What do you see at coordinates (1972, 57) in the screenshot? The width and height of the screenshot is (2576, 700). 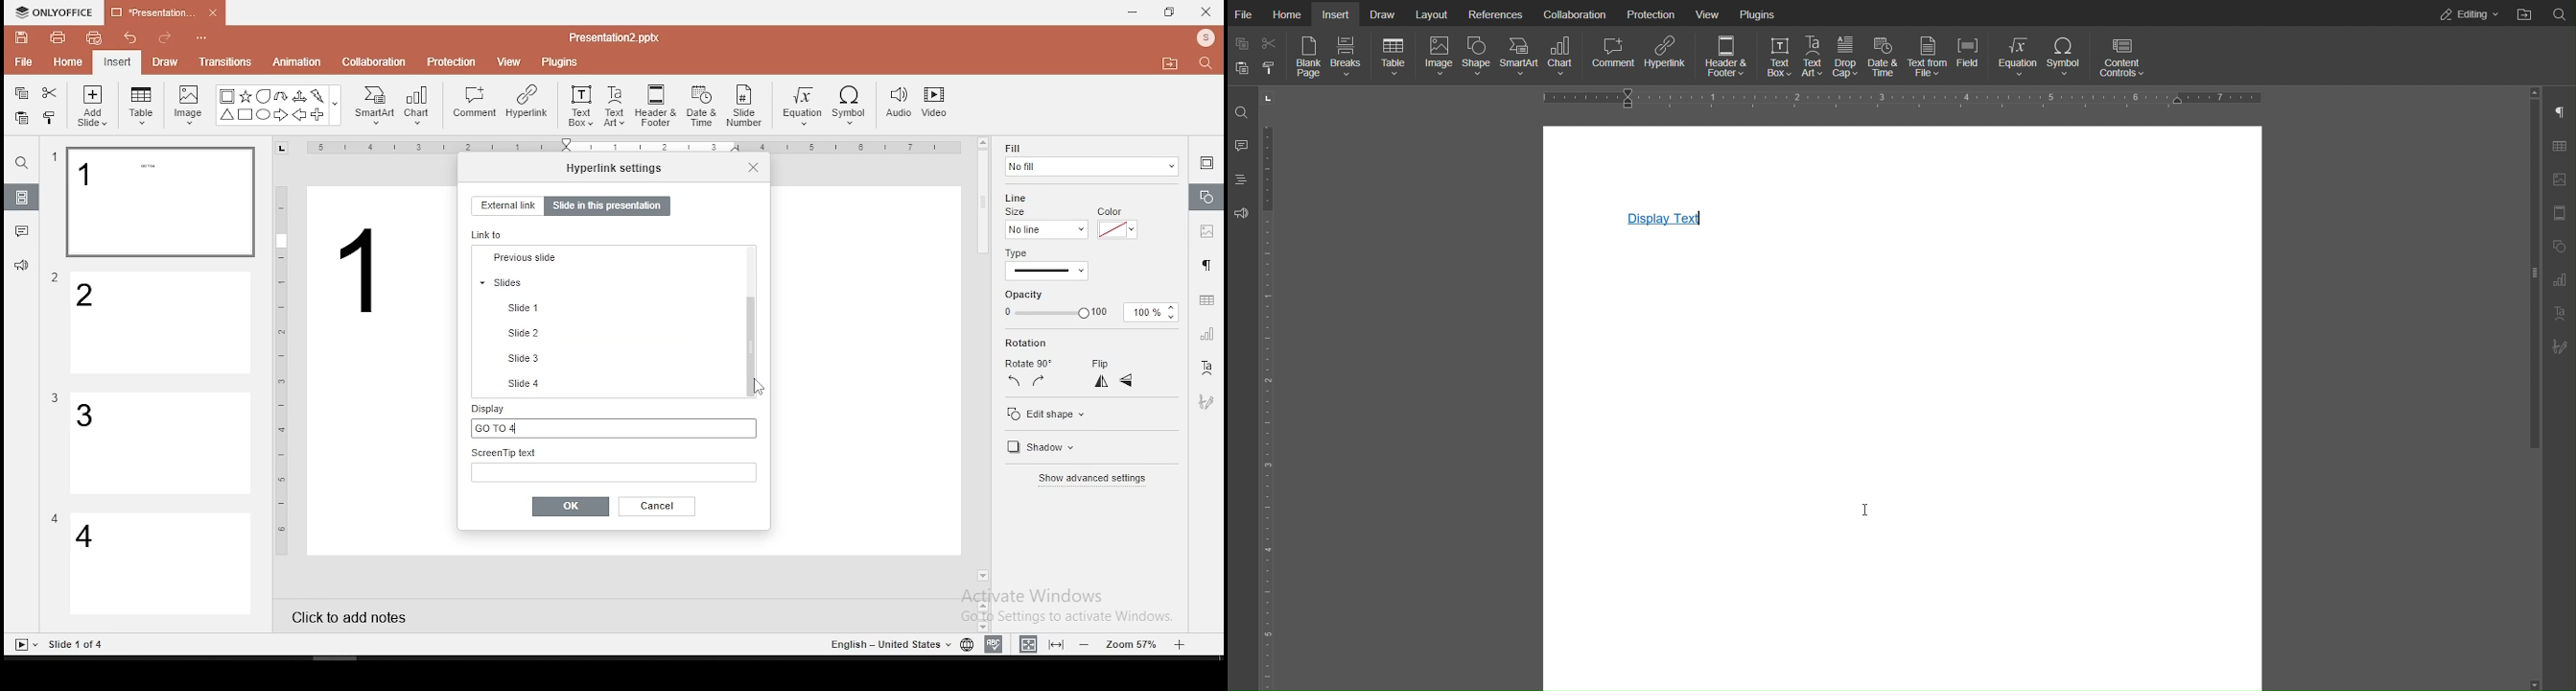 I see `Field` at bounding box center [1972, 57].